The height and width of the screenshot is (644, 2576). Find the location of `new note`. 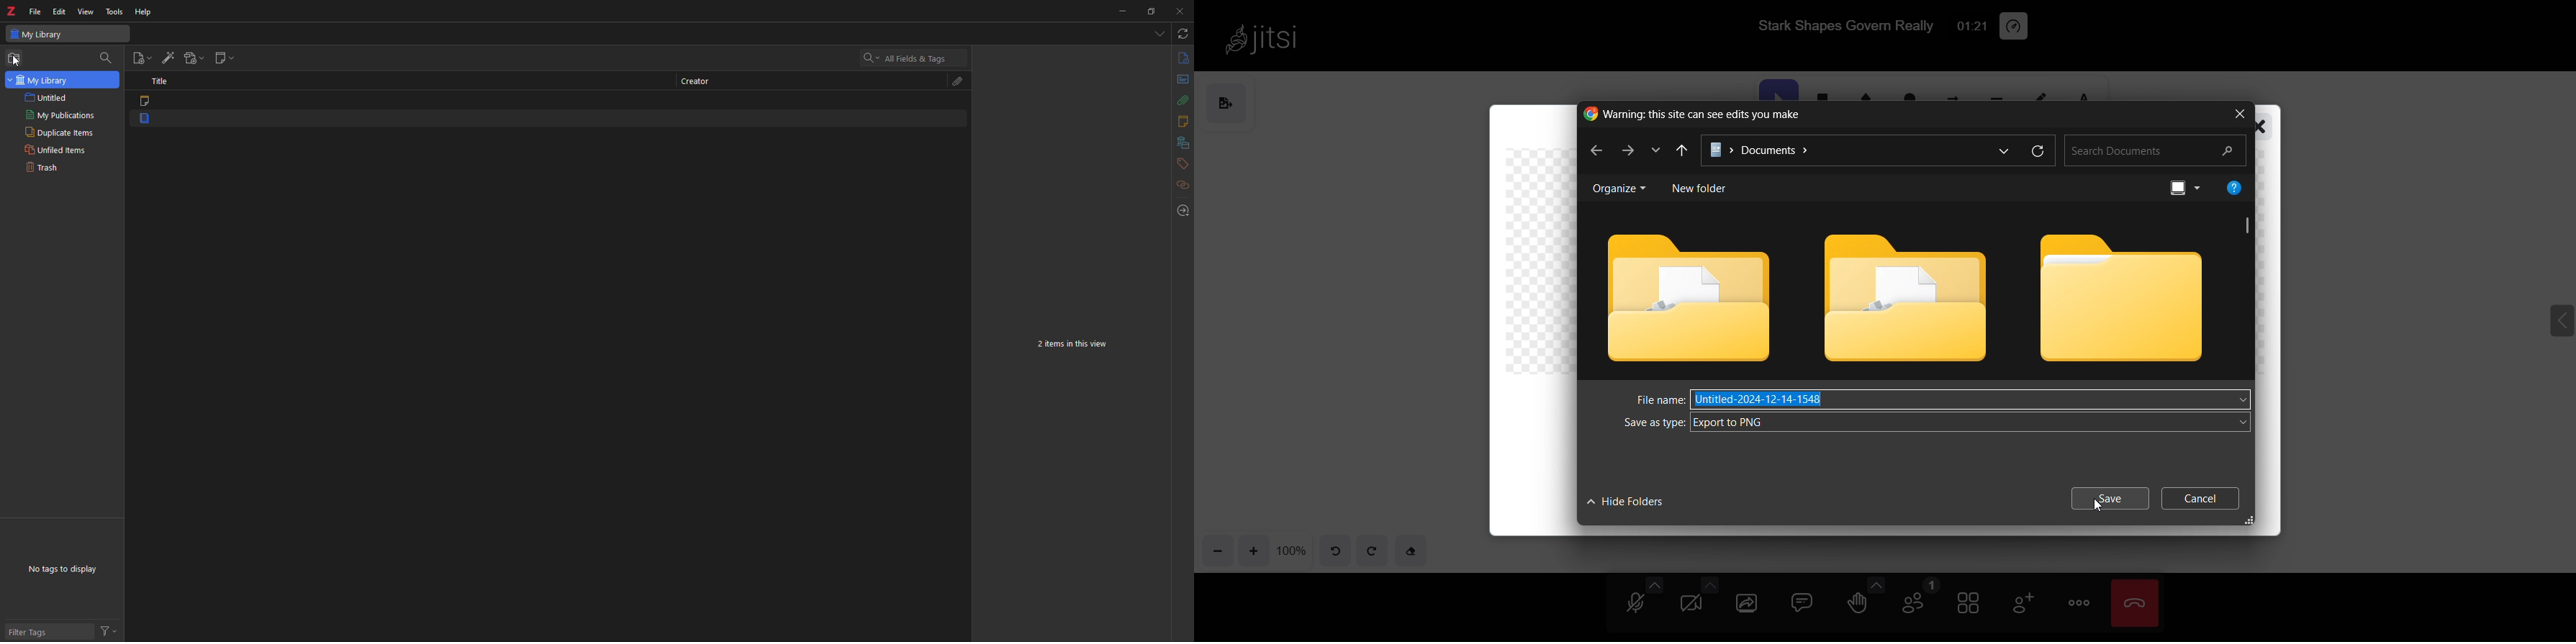

new note is located at coordinates (225, 58).